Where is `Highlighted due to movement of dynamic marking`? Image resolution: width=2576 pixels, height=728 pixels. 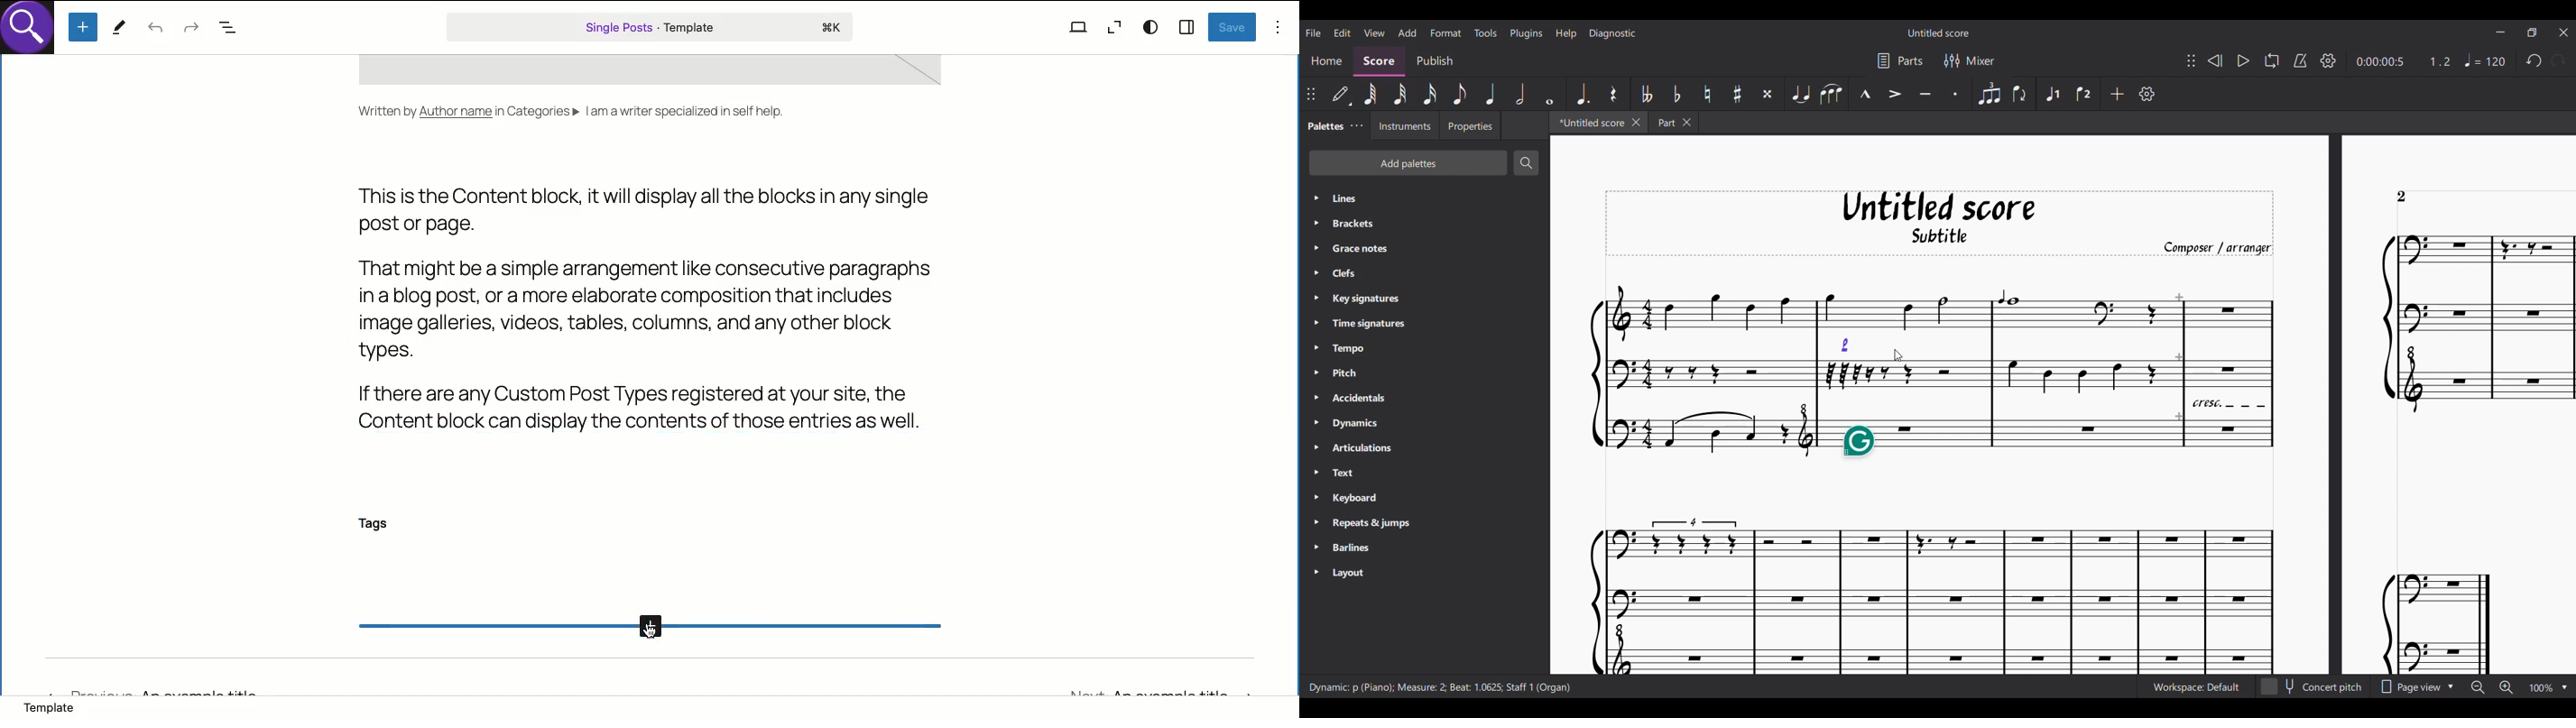
Highlighted due to movement of dynamic marking is located at coordinates (1905, 312).